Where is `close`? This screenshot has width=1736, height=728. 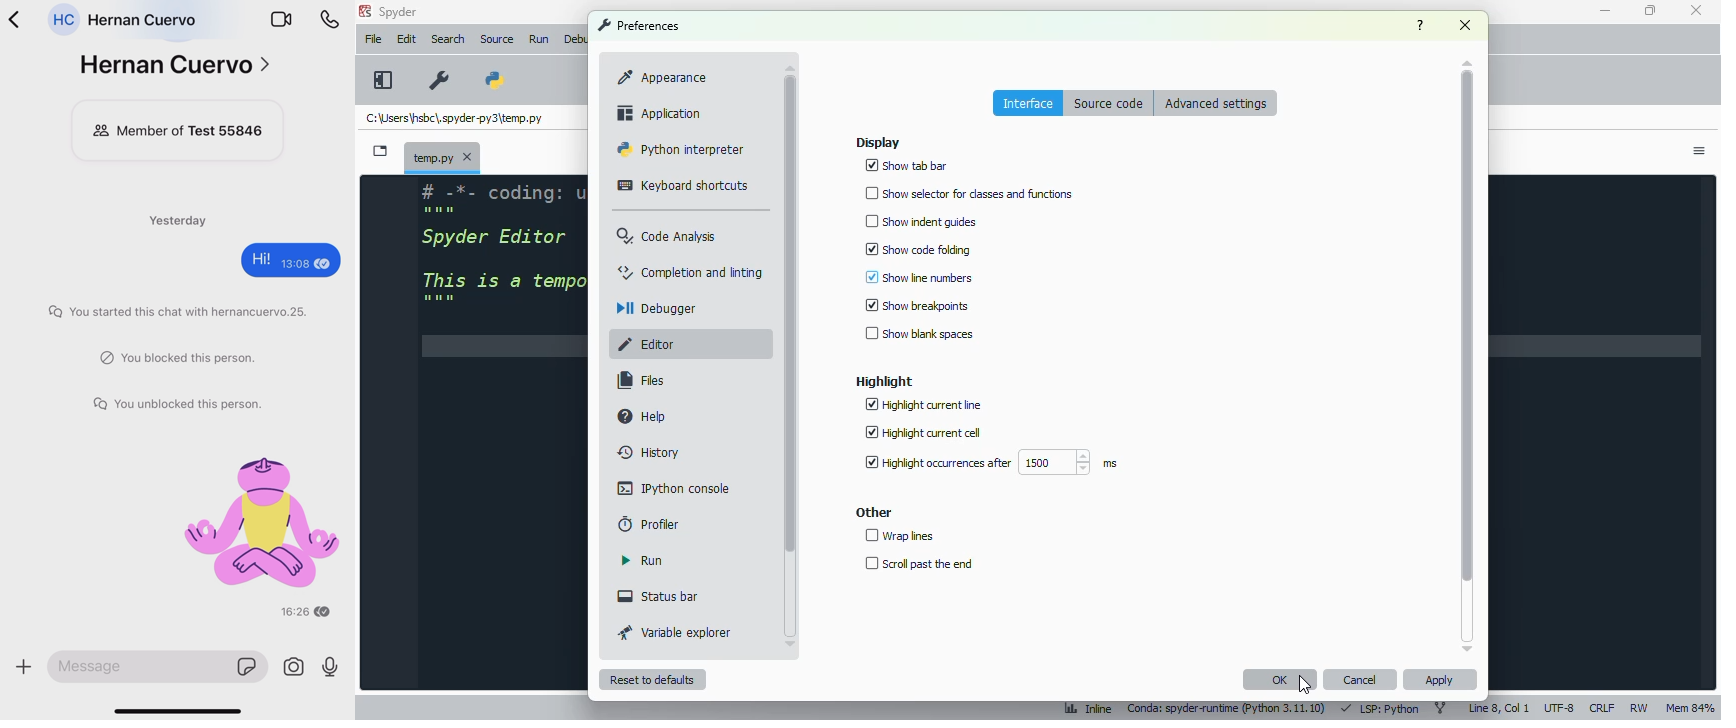
close is located at coordinates (1464, 25).